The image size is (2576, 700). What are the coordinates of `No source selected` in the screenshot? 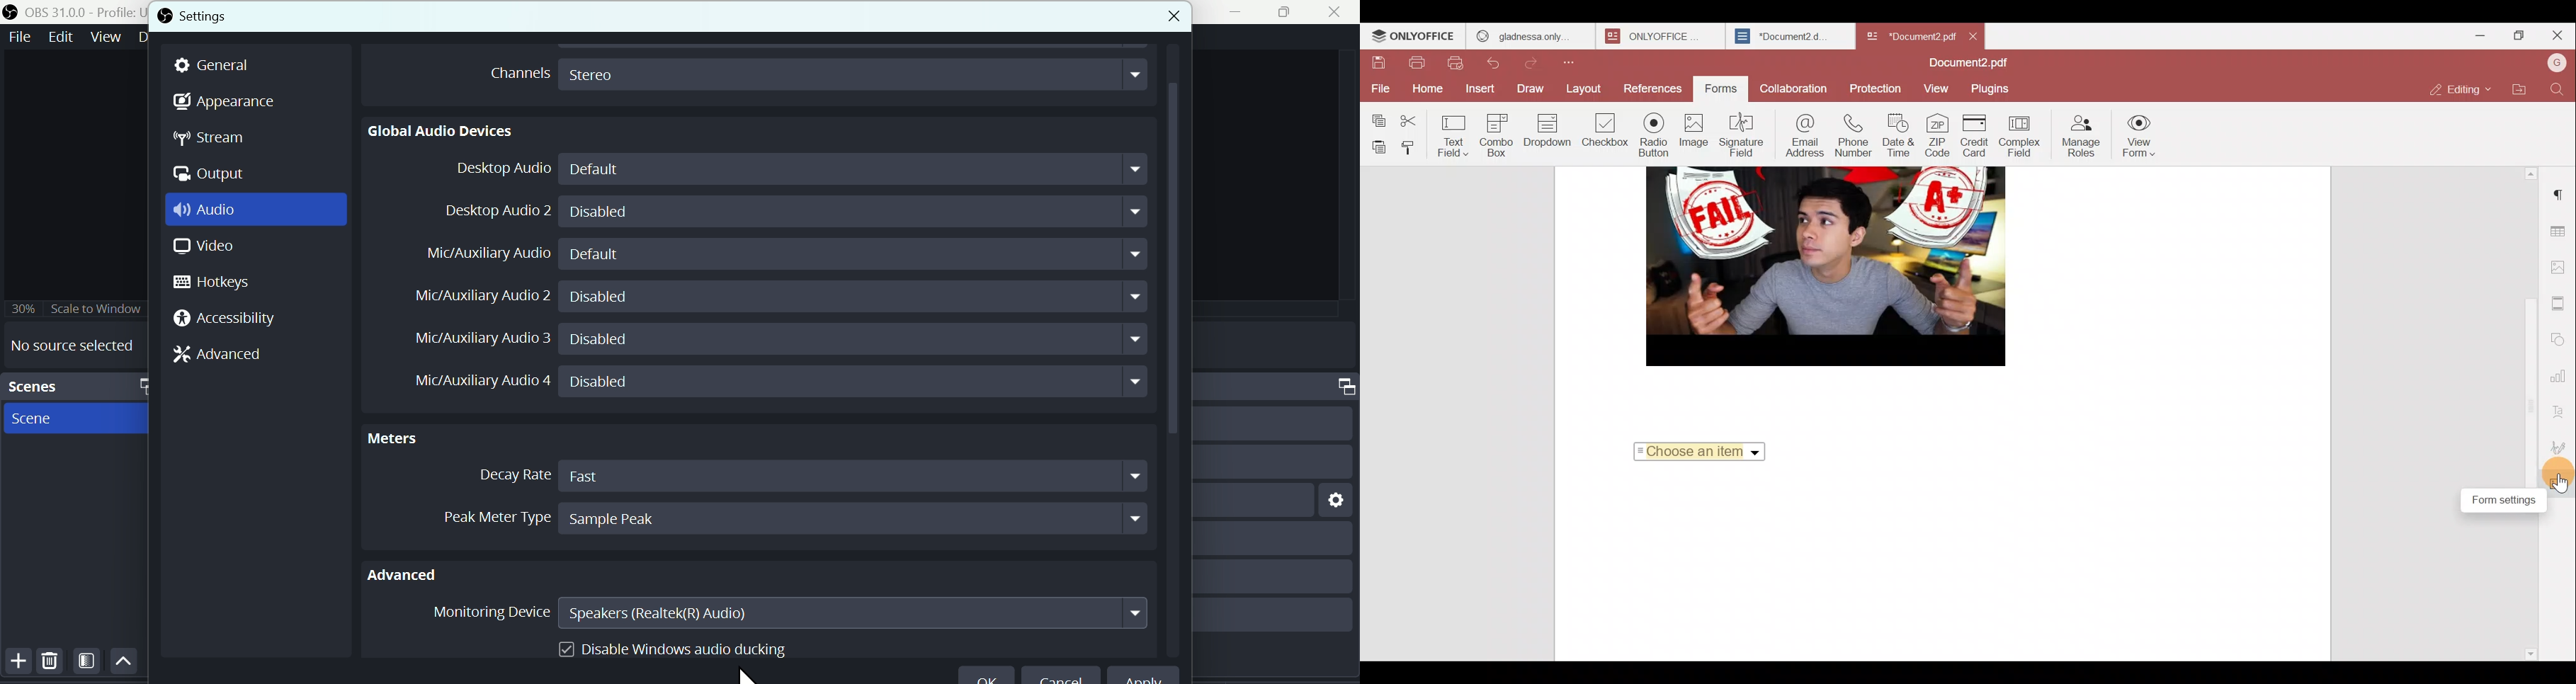 It's located at (72, 345).